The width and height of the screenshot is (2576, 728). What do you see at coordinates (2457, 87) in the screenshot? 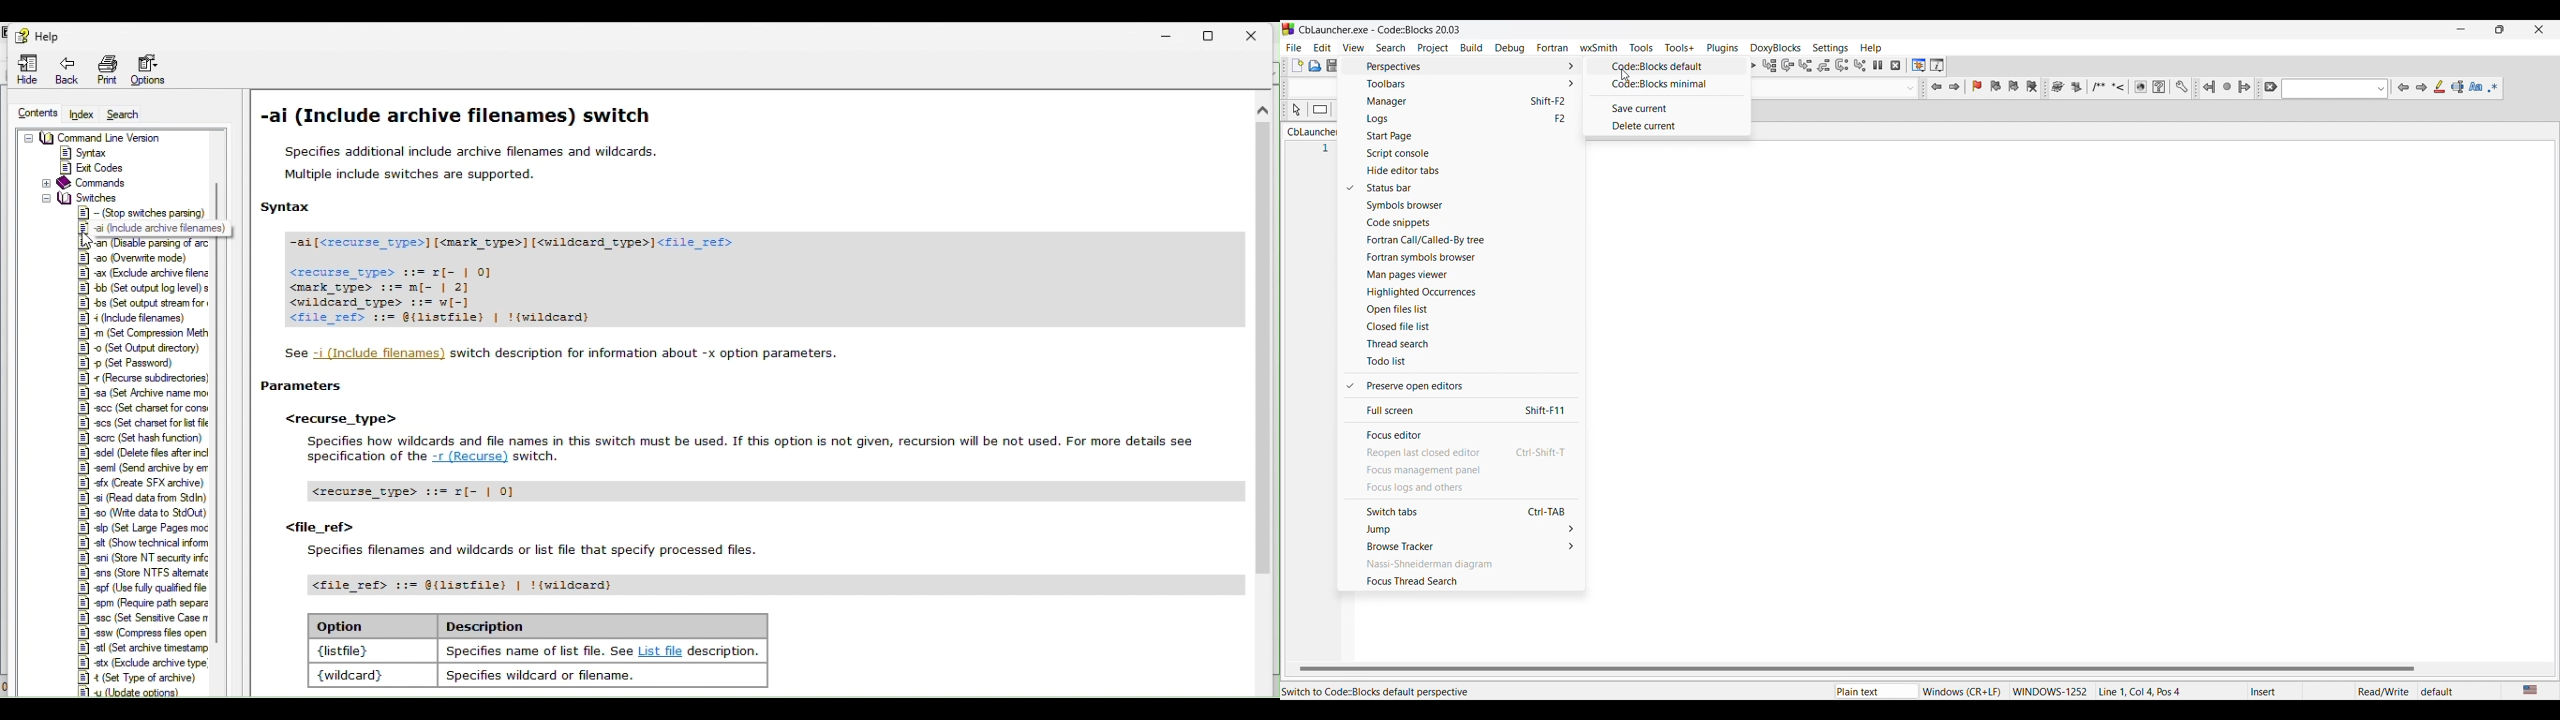
I see `Selected text` at bounding box center [2457, 87].